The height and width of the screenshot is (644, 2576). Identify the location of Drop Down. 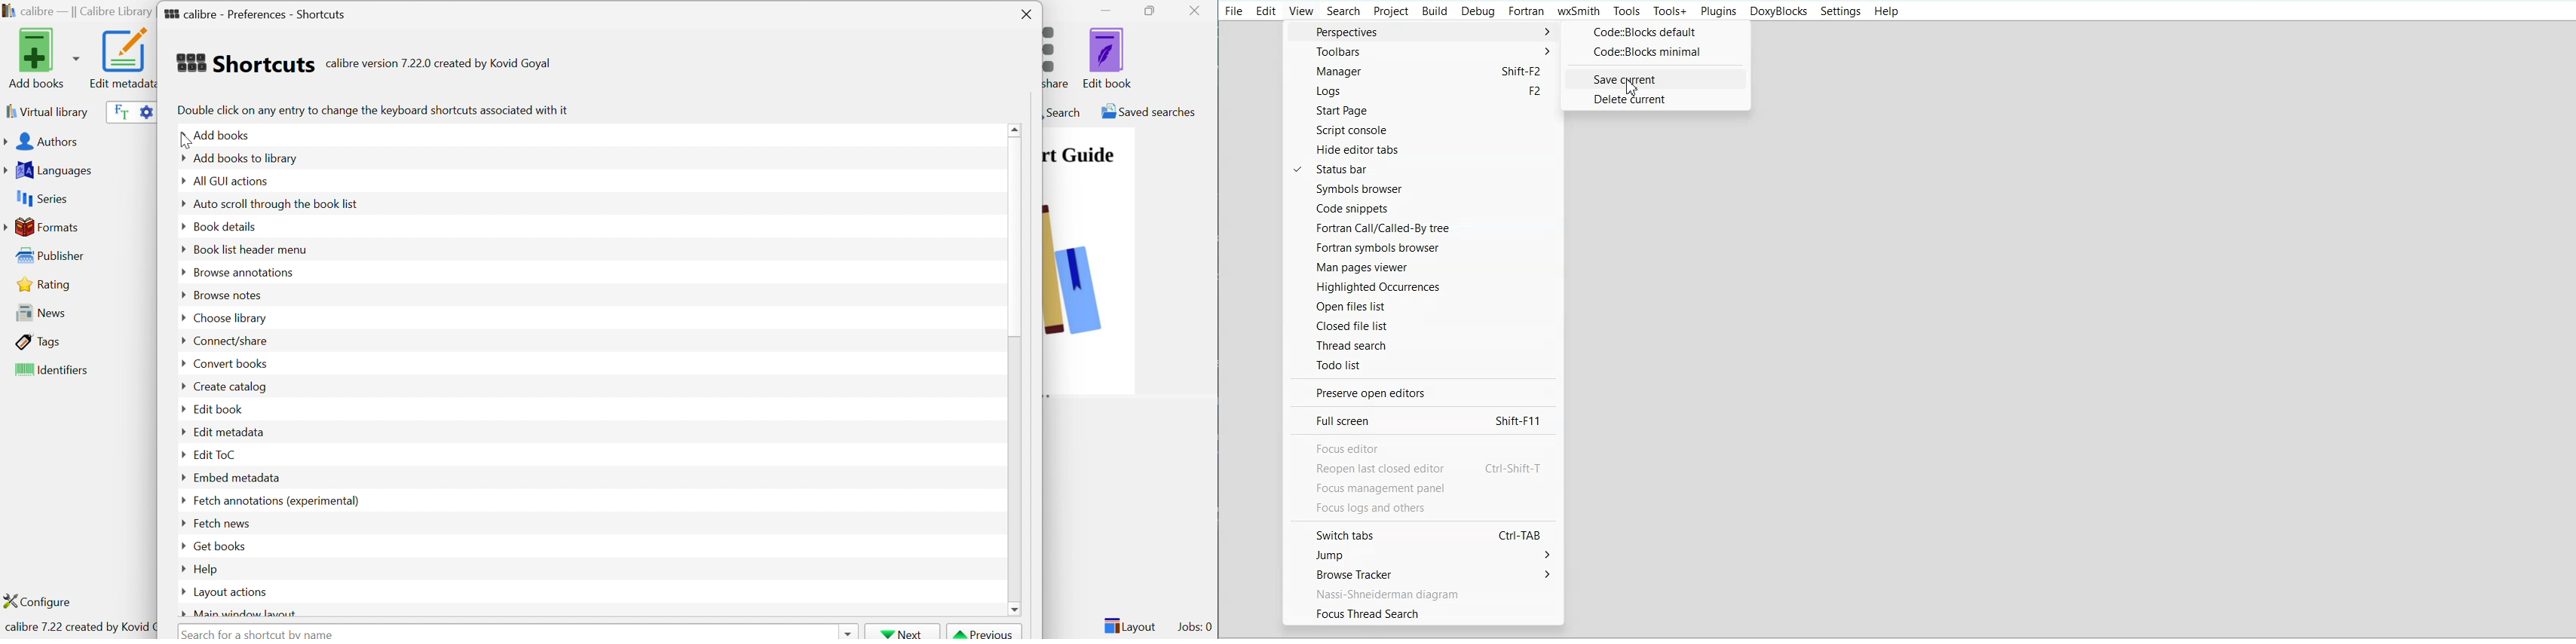
(847, 631).